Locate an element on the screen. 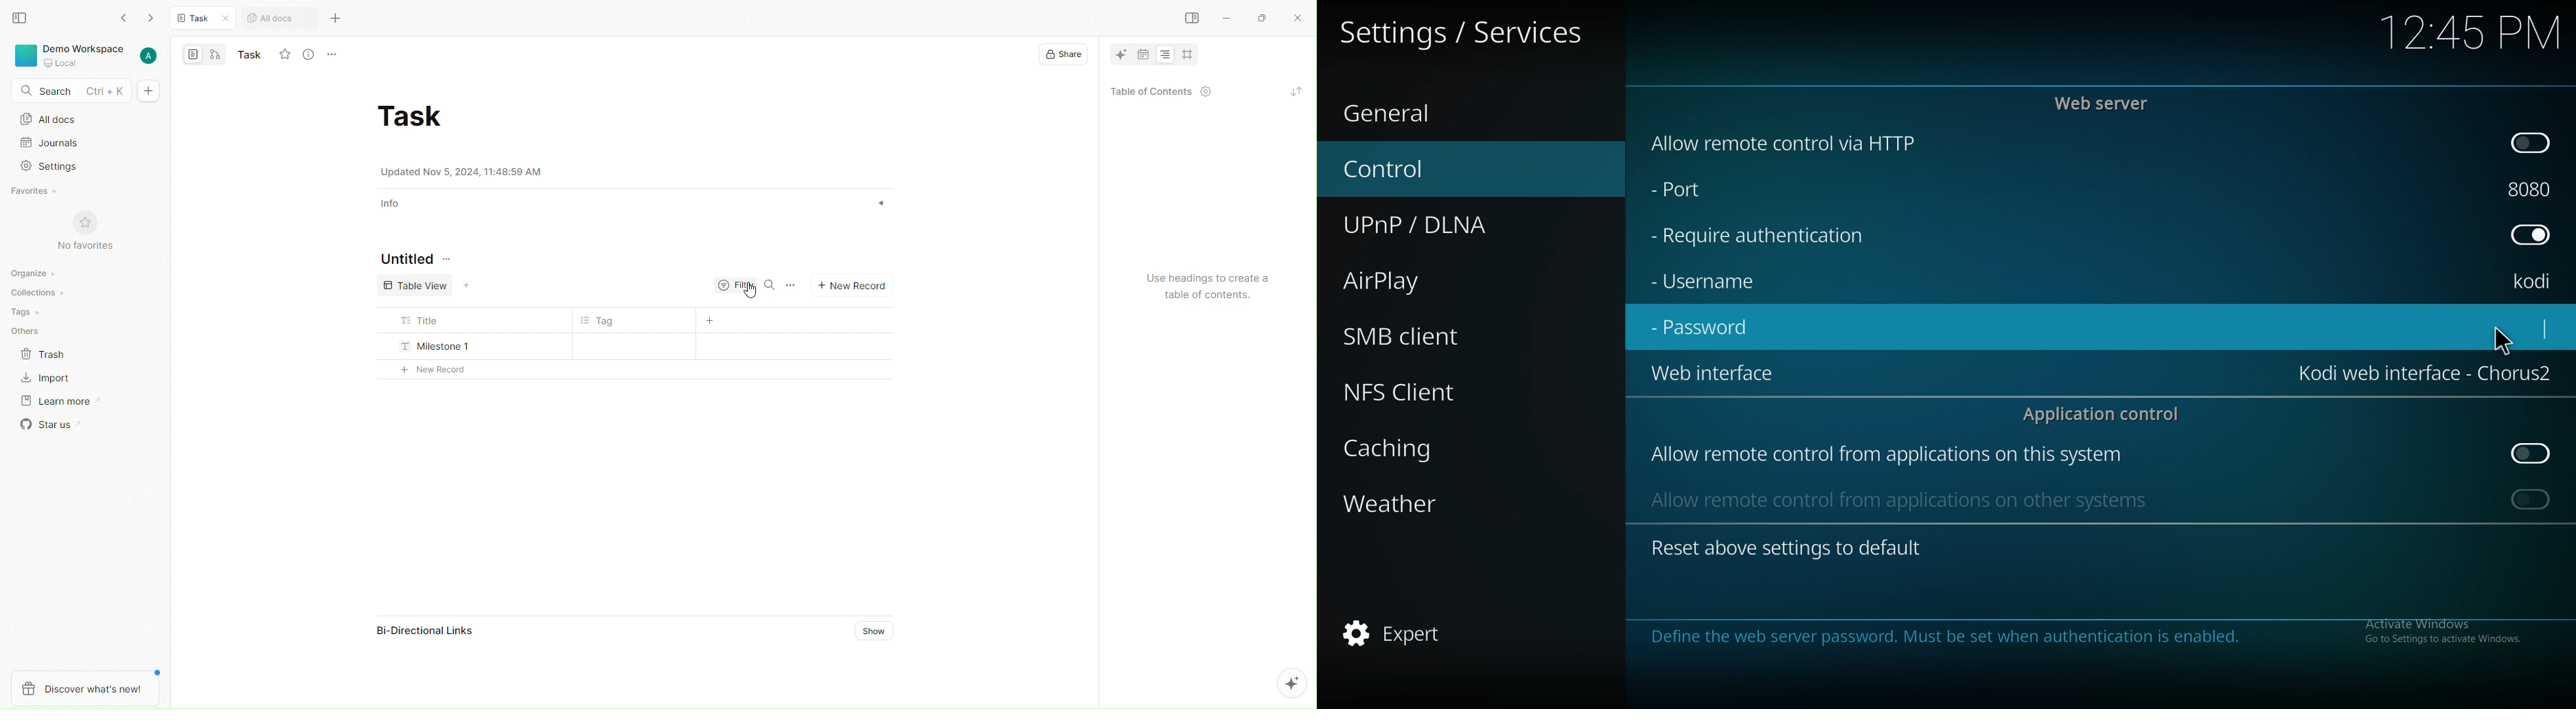 The image size is (2576, 728). password is located at coordinates (1707, 326).